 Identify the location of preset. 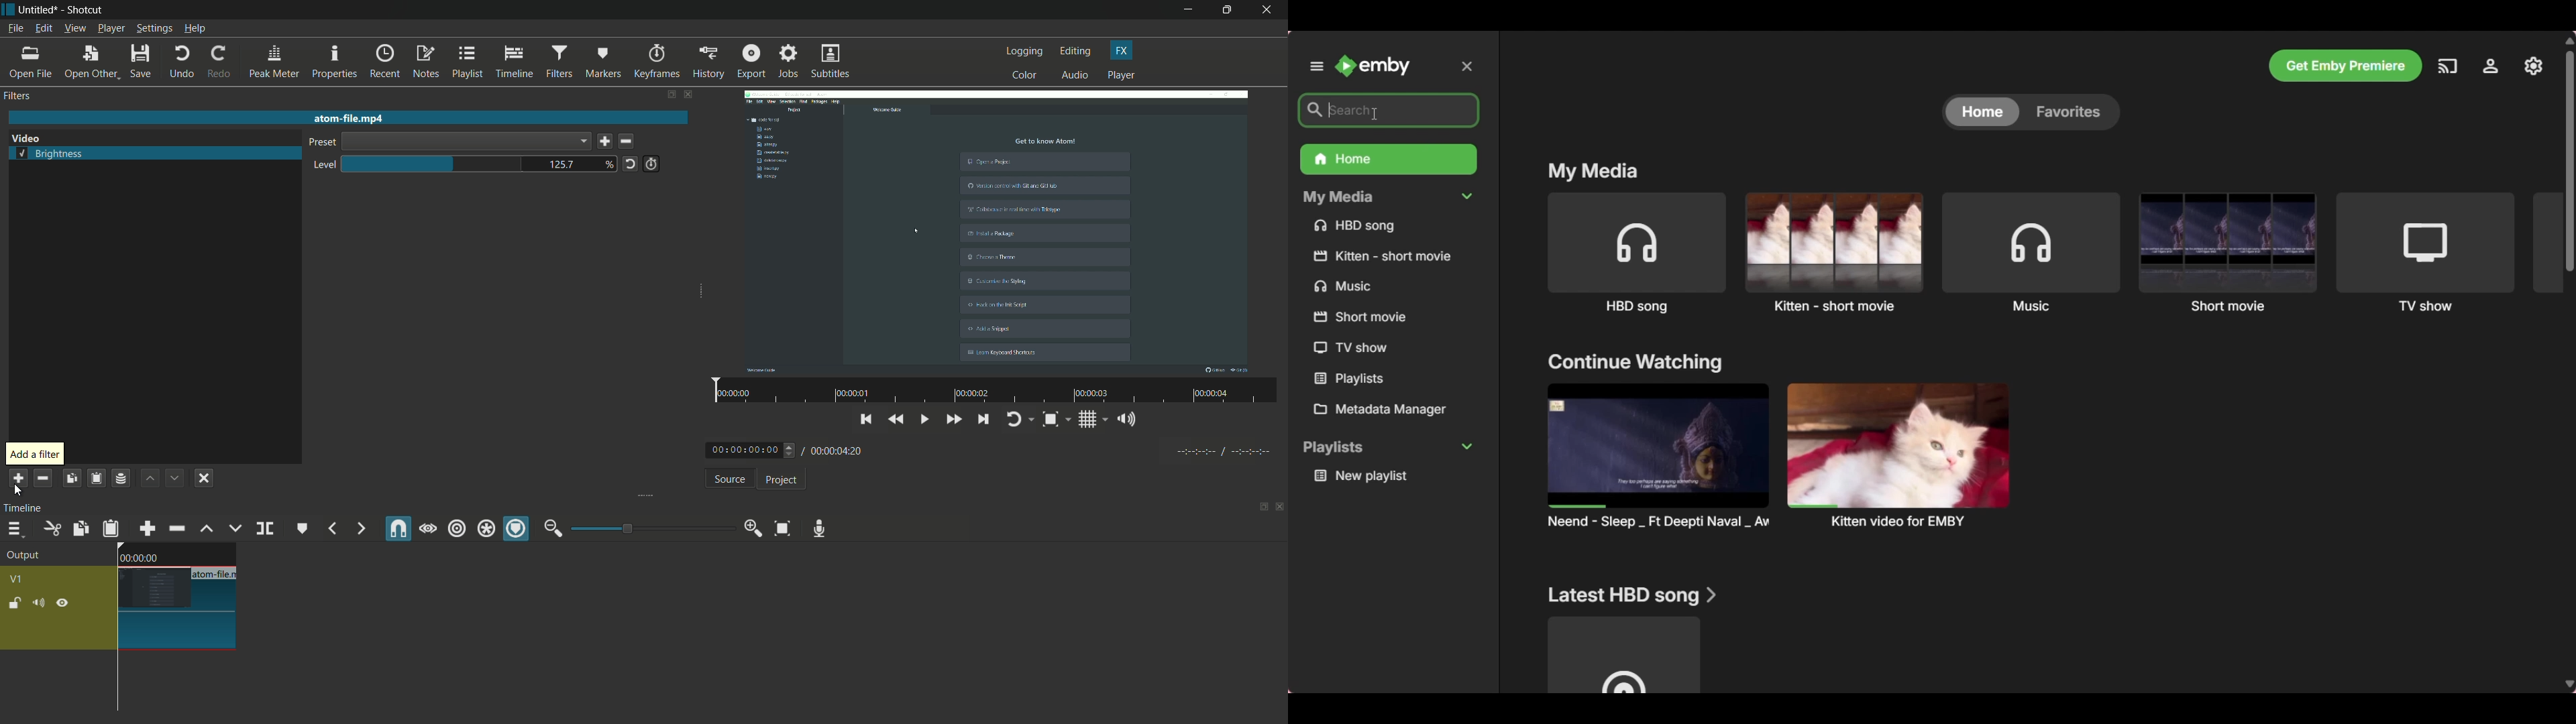
(320, 143).